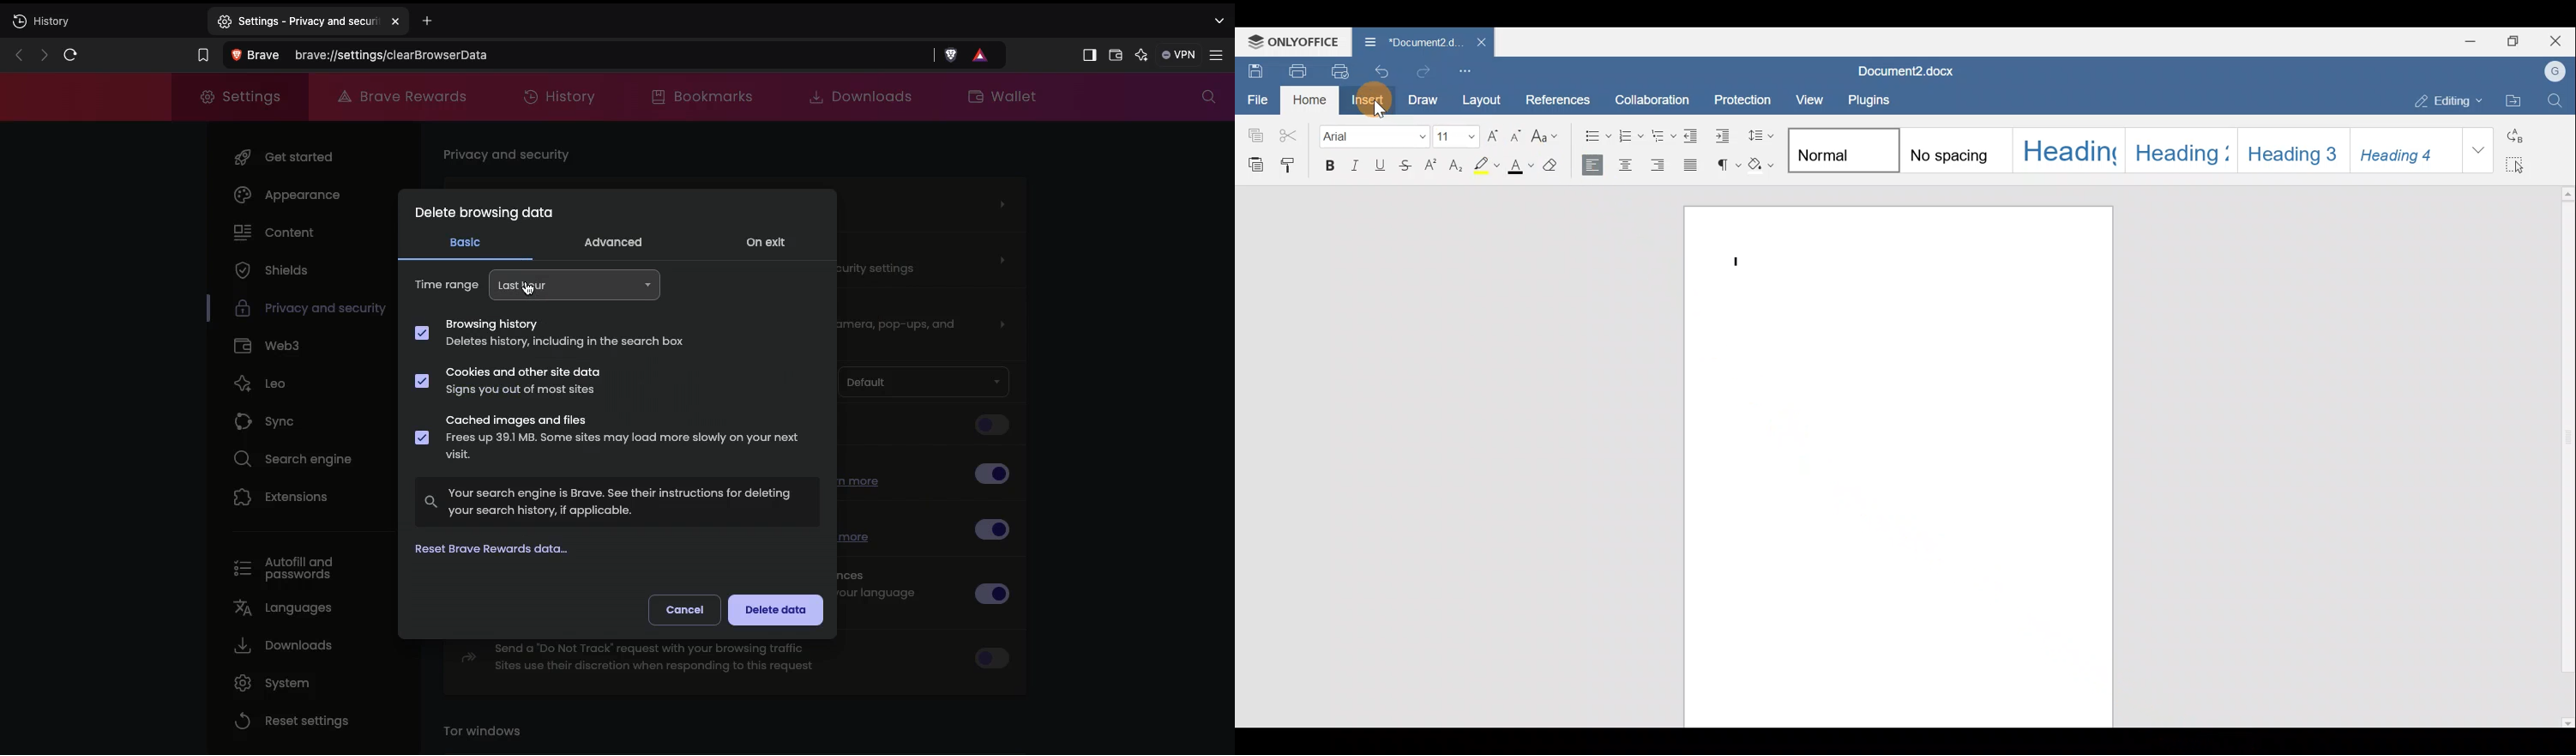 The image size is (2576, 756). What do you see at coordinates (1650, 99) in the screenshot?
I see `Collaboration` at bounding box center [1650, 99].